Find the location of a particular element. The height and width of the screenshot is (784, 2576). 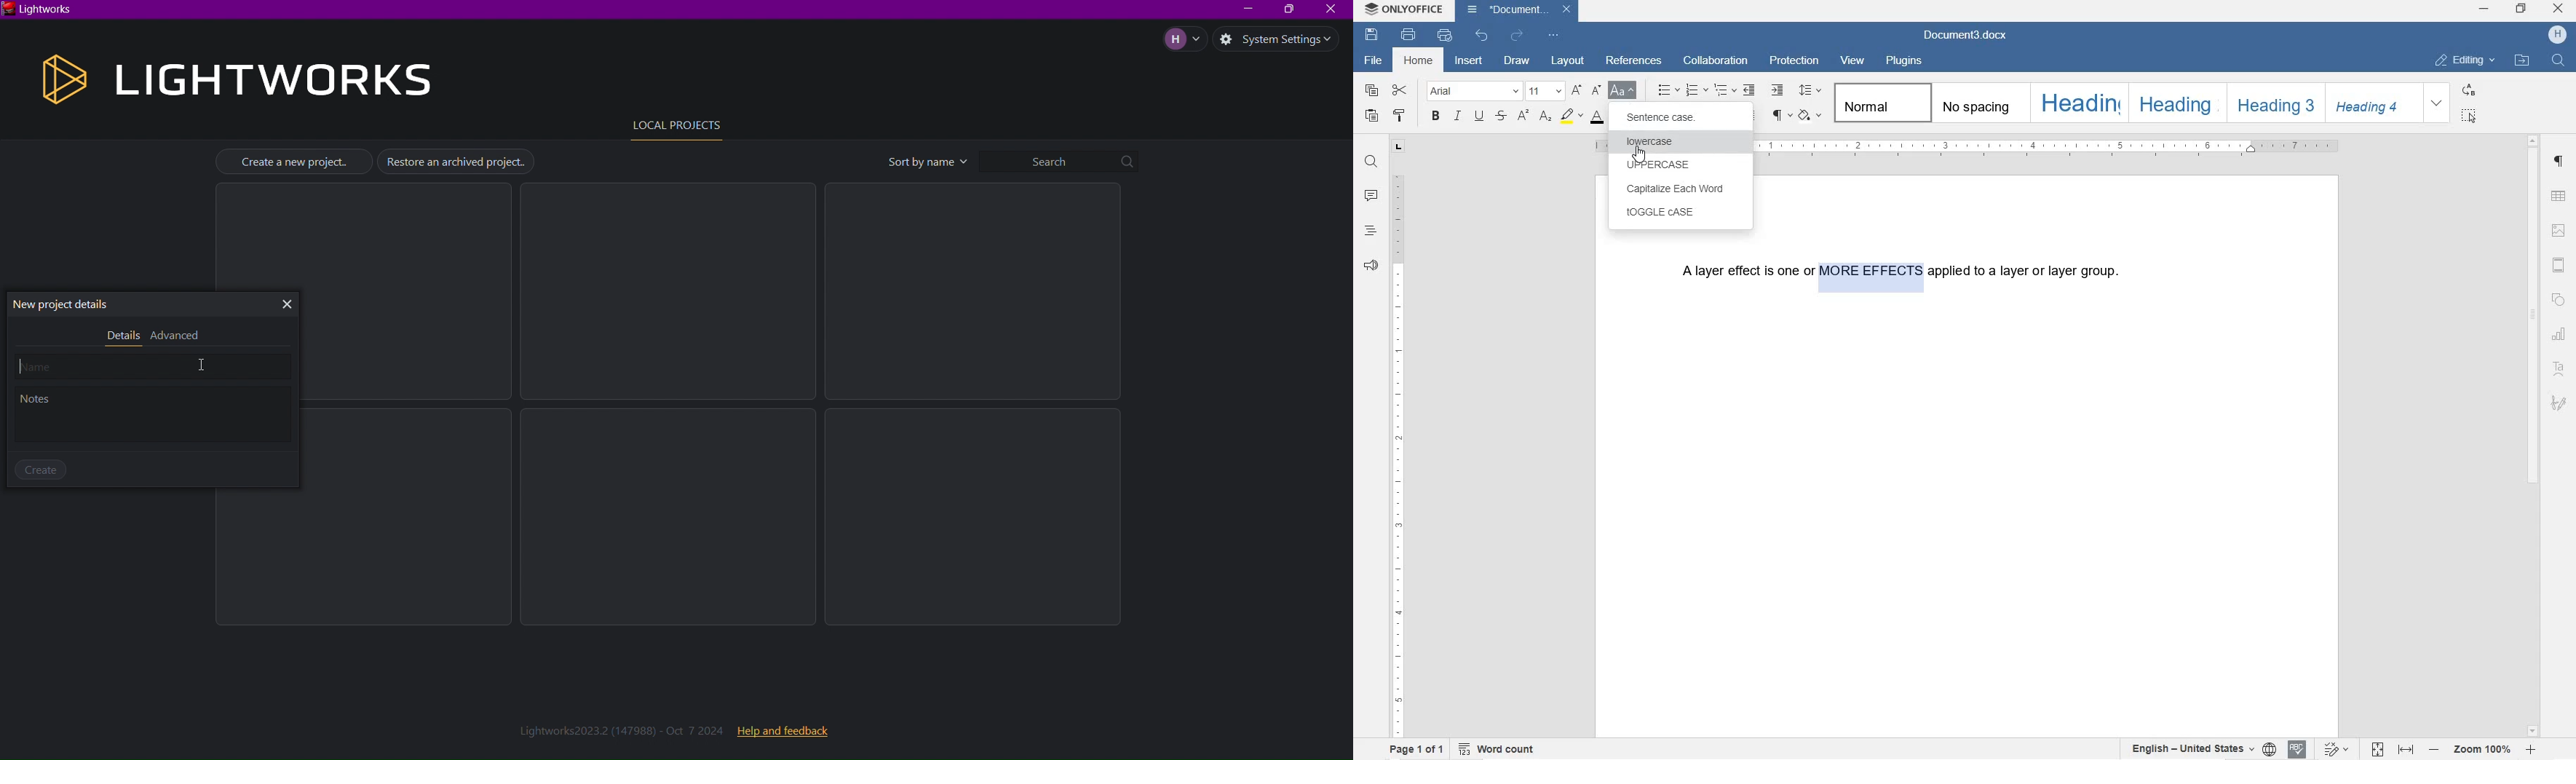

ZOOM IN OR OUT is located at coordinates (2483, 751).